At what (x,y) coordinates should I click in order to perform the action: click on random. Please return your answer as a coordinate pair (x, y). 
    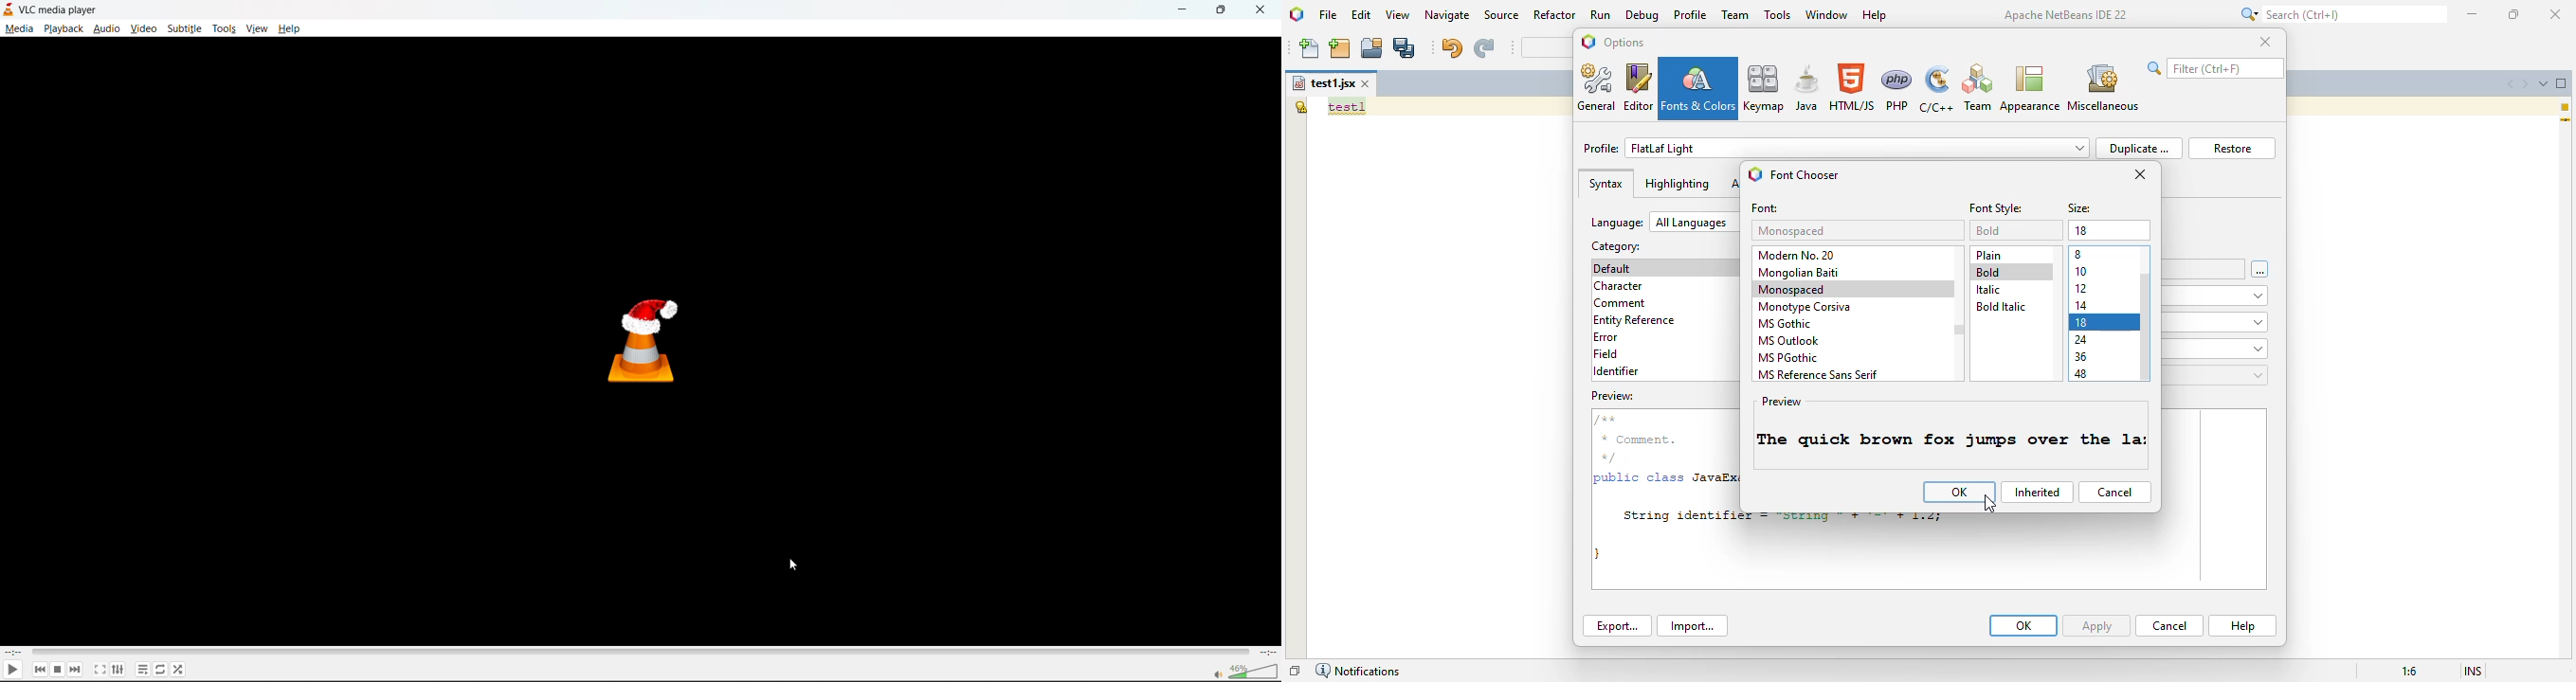
    Looking at the image, I should click on (180, 671).